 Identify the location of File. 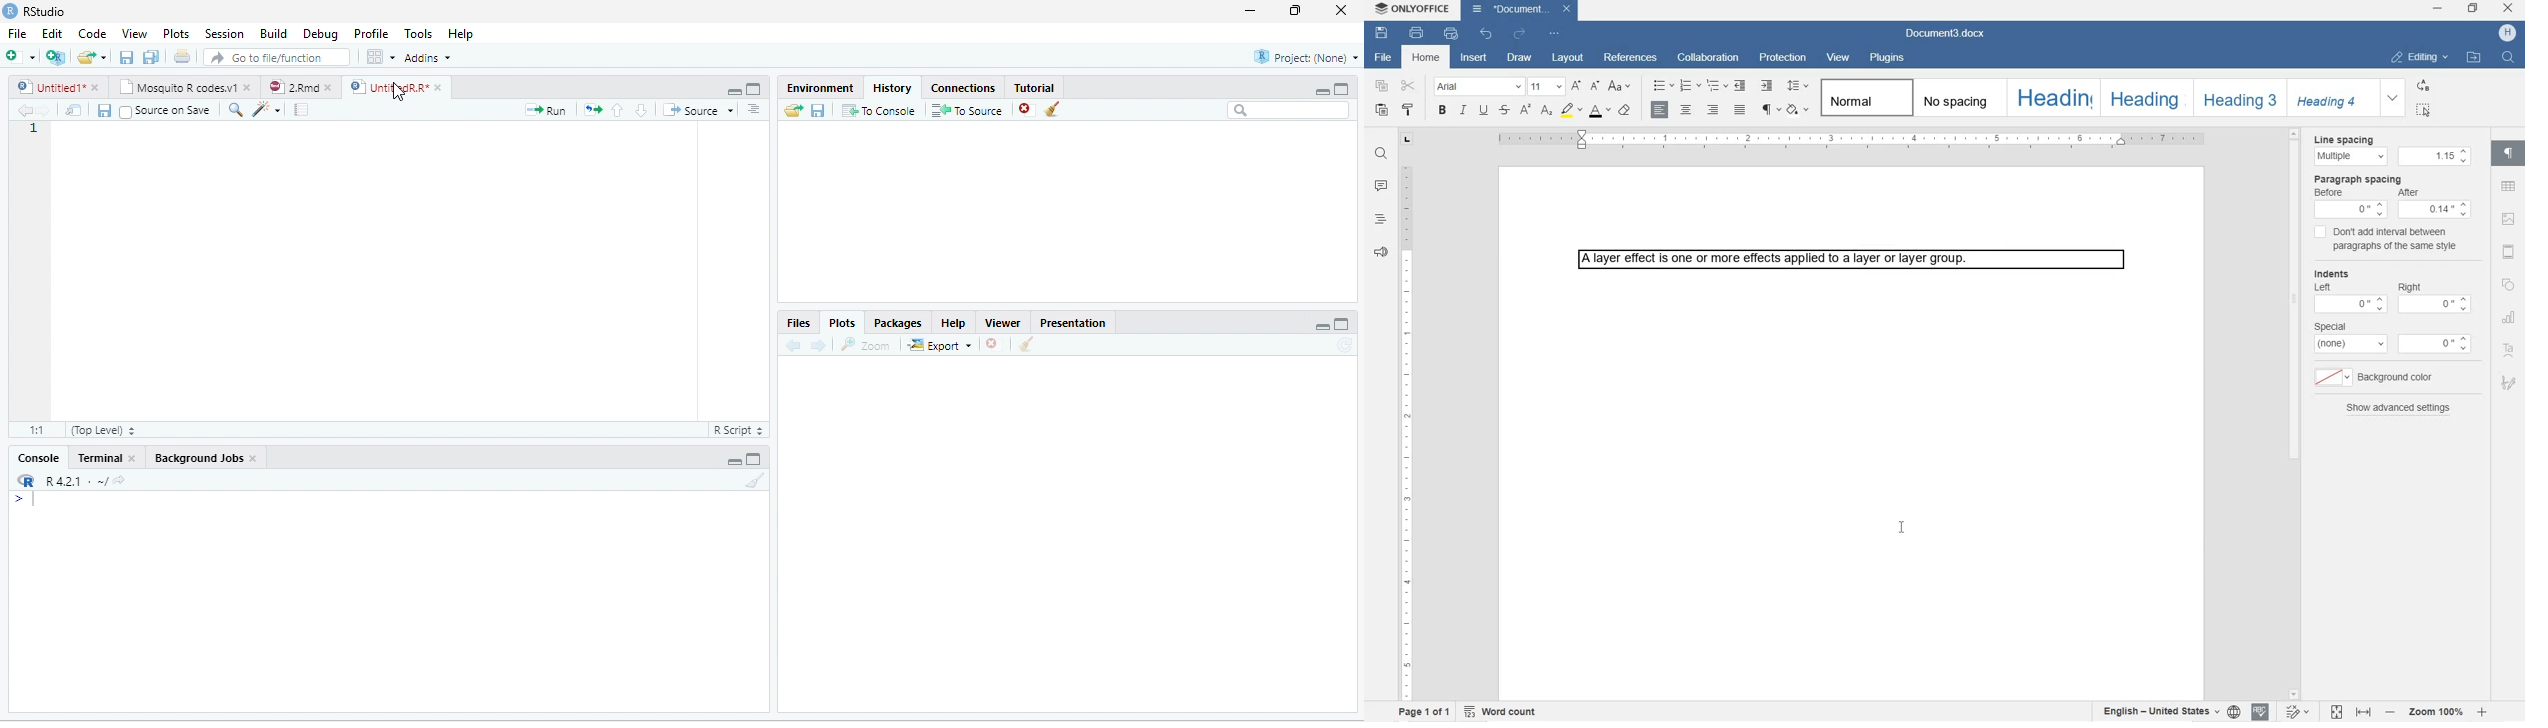
(18, 33).